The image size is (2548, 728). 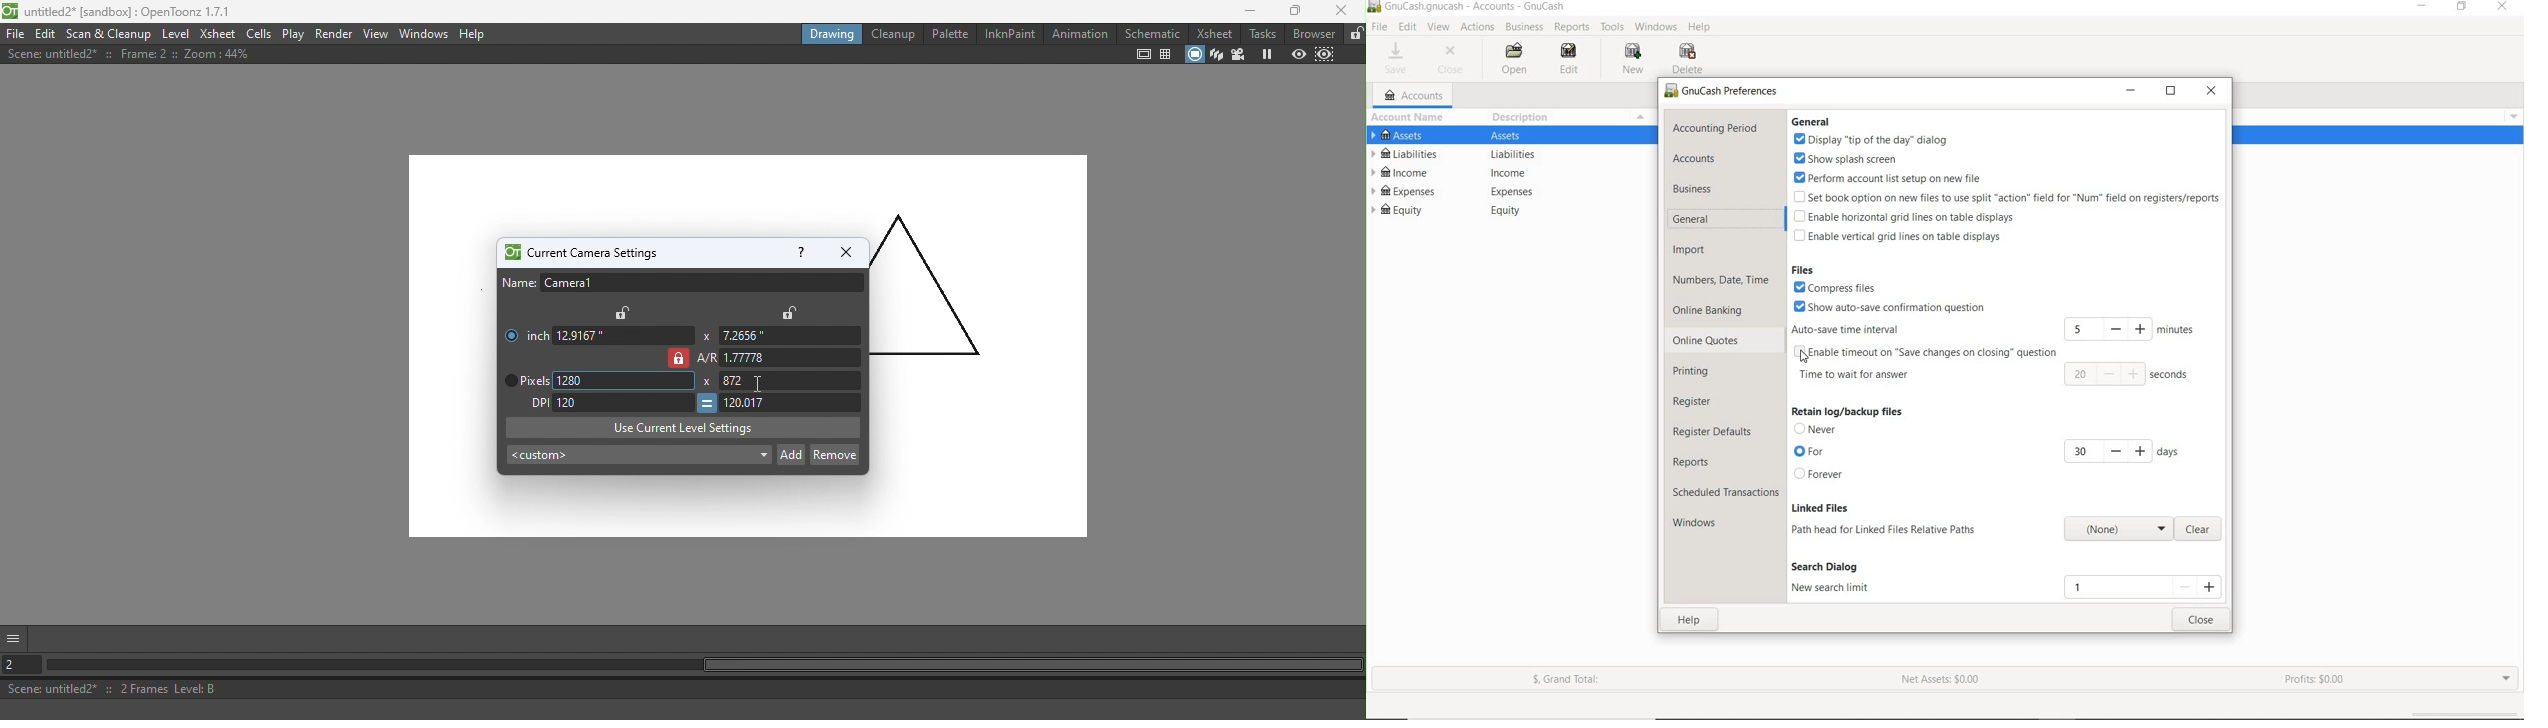 What do you see at coordinates (787, 336) in the screenshot?
I see `Enter dimension` at bounding box center [787, 336].